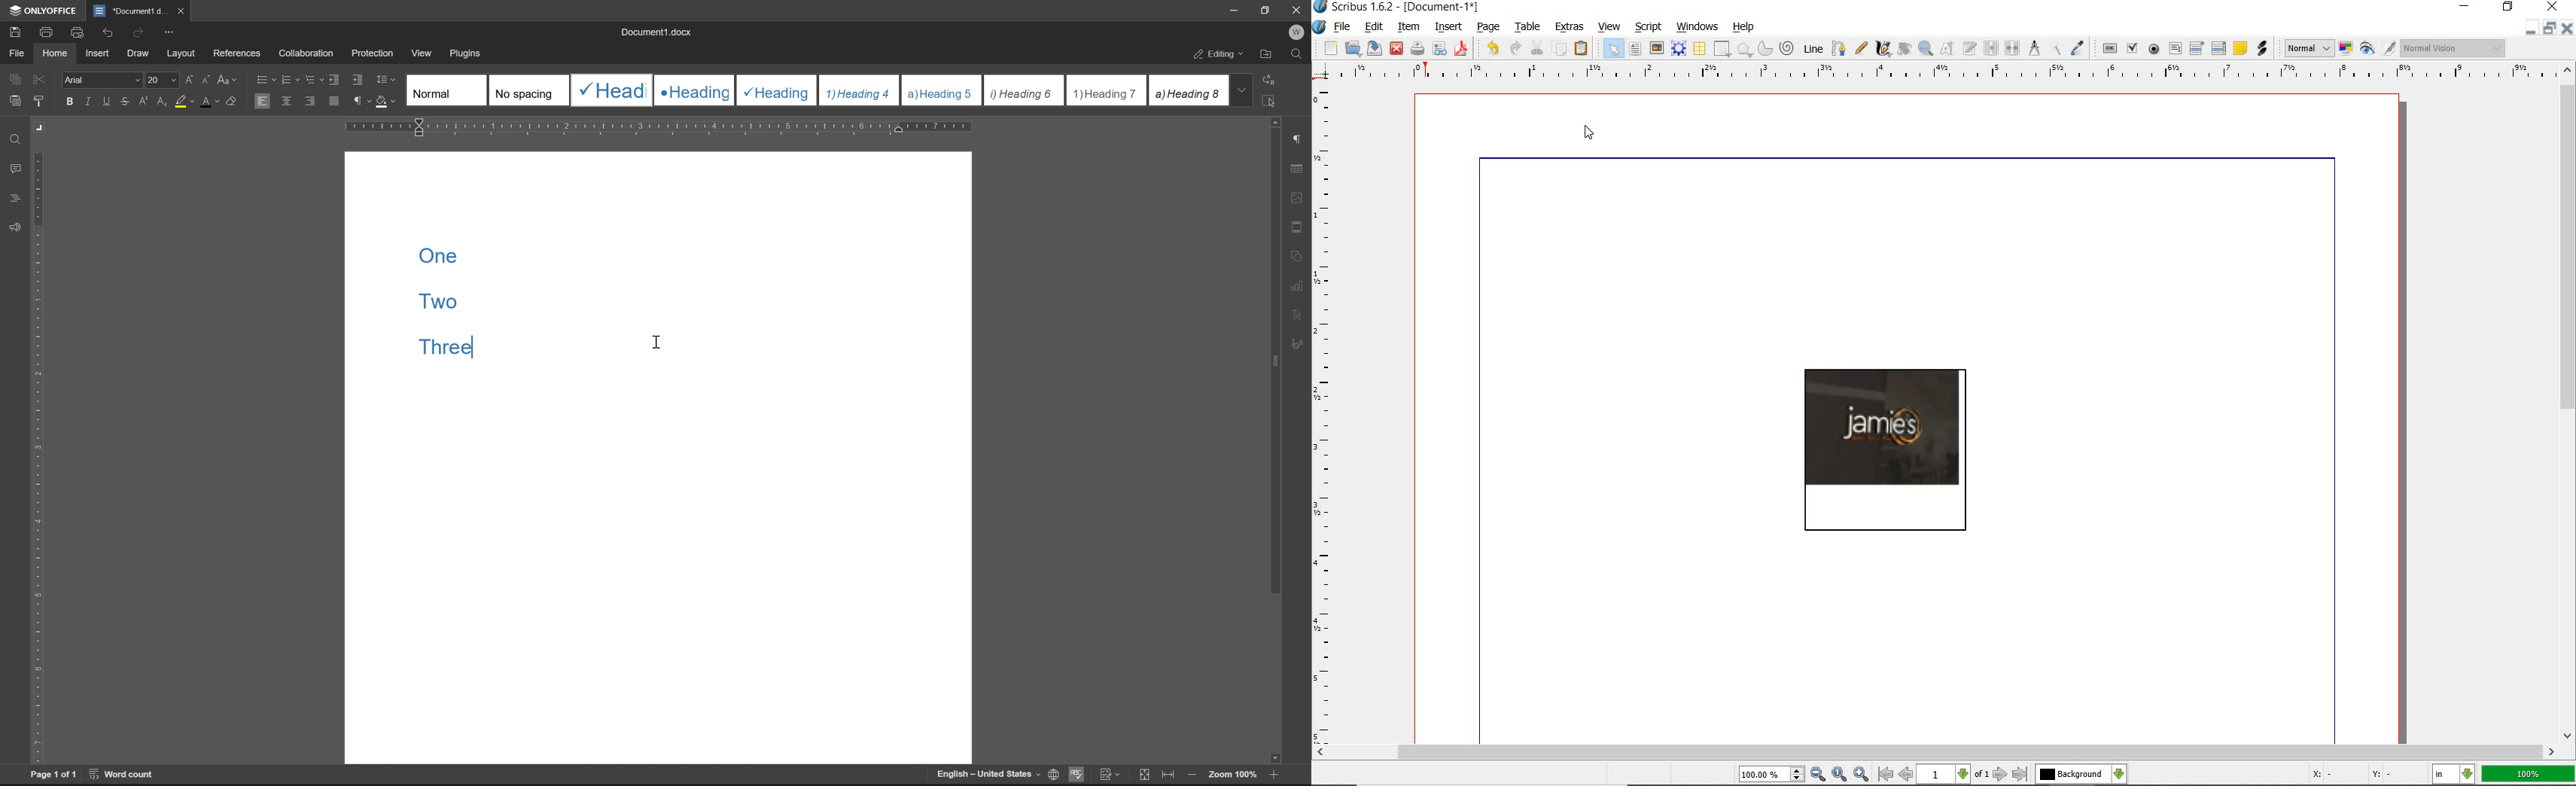  I want to click on page 1 of 1, so click(53, 774).